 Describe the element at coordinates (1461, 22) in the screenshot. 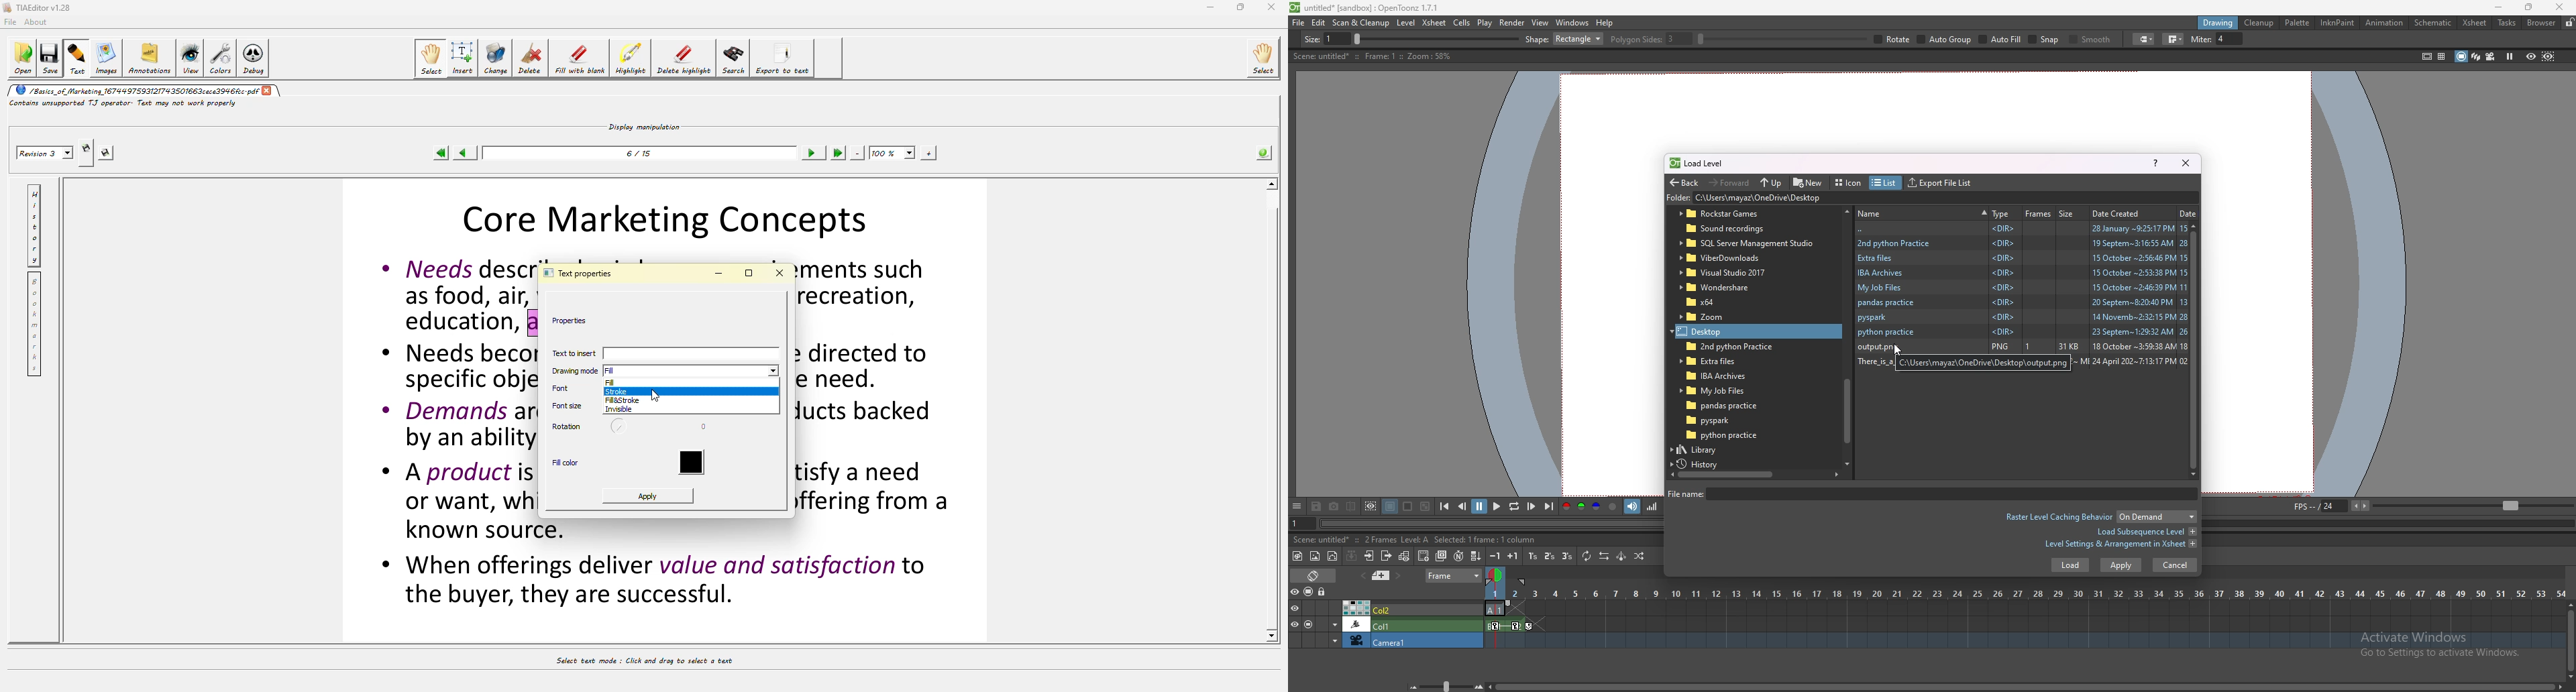

I see `cells` at that location.